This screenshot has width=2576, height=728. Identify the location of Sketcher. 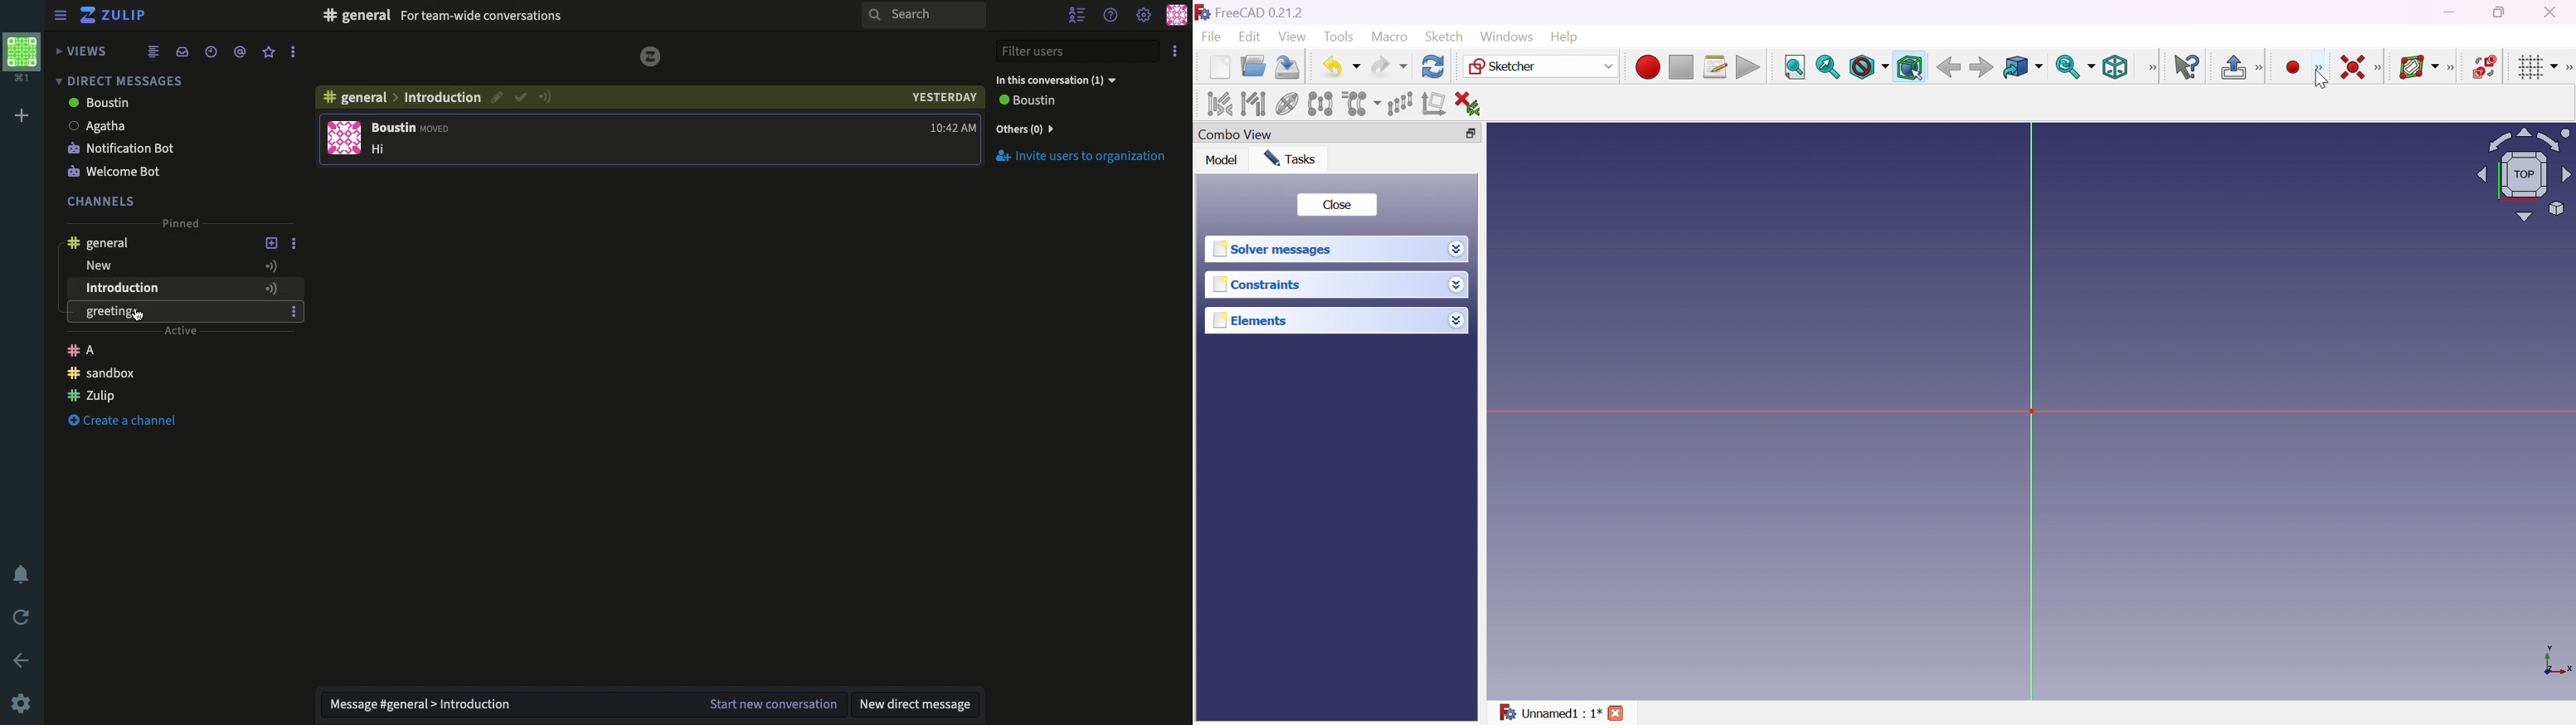
(1538, 66).